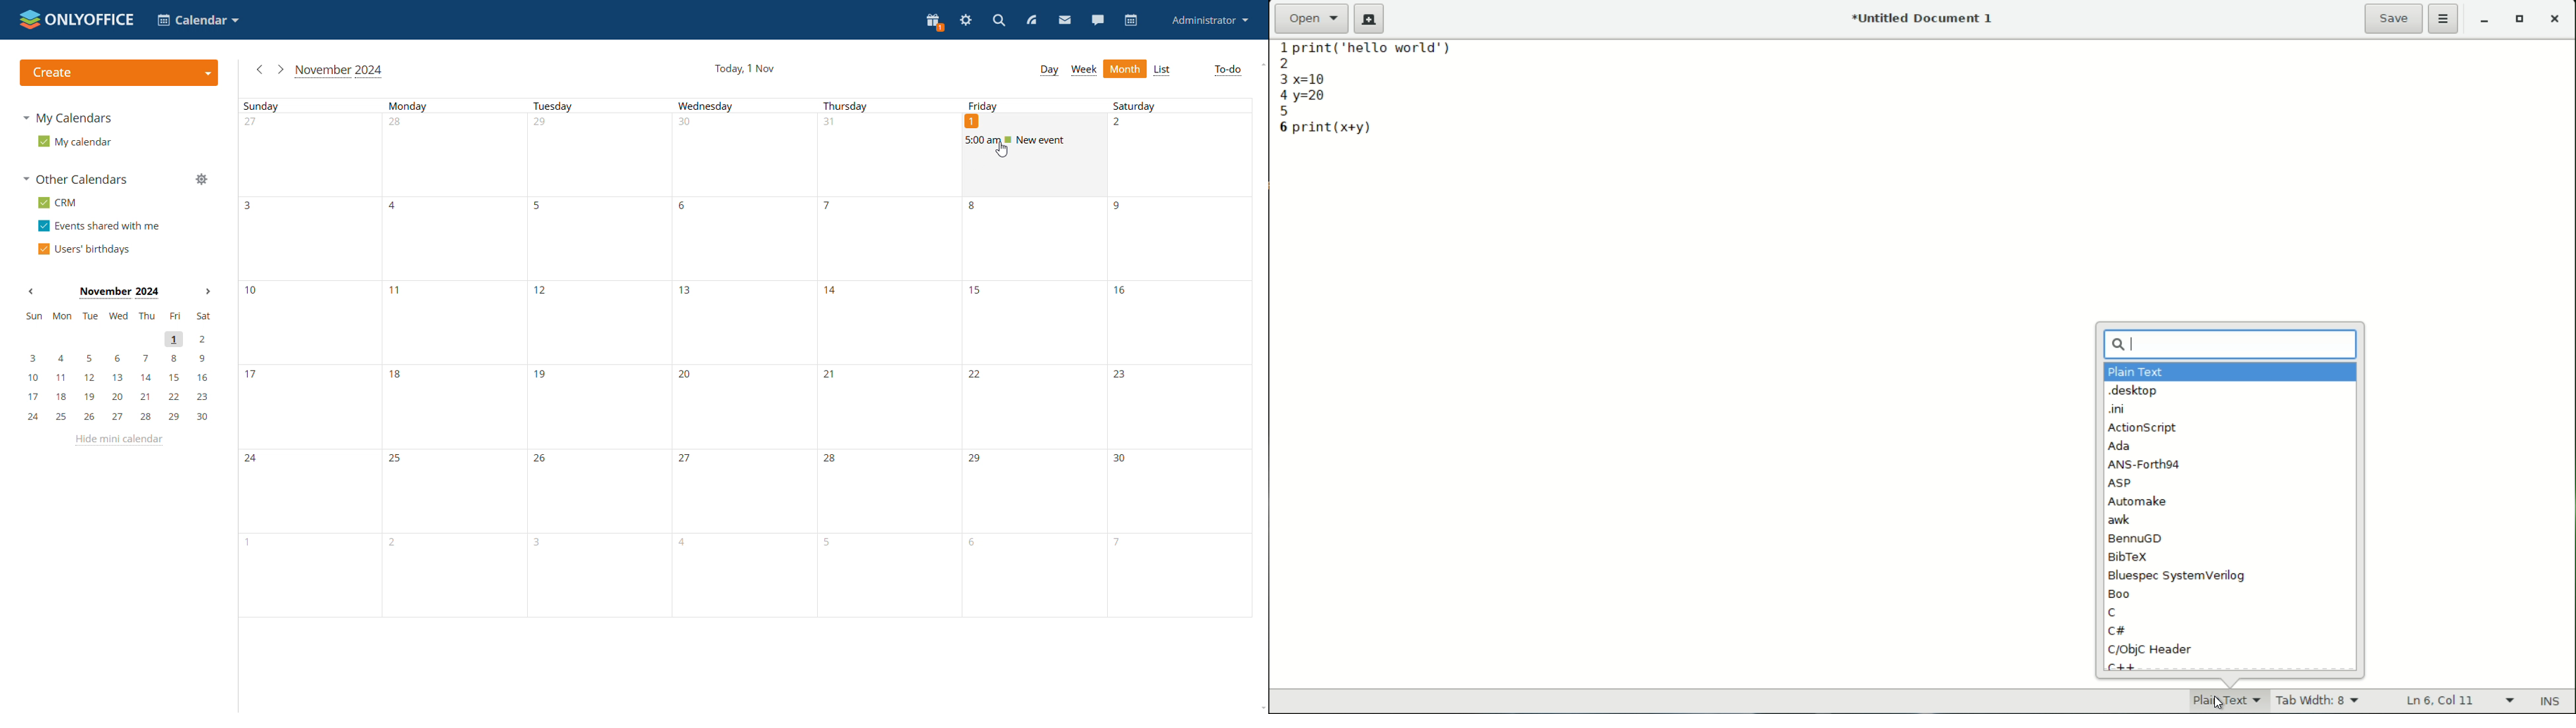 The width and height of the screenshot is (2576, 728). What do you see at coordinates (2112, 613) in the screenshot?
I see `c` at bounding box center [2112, 613].